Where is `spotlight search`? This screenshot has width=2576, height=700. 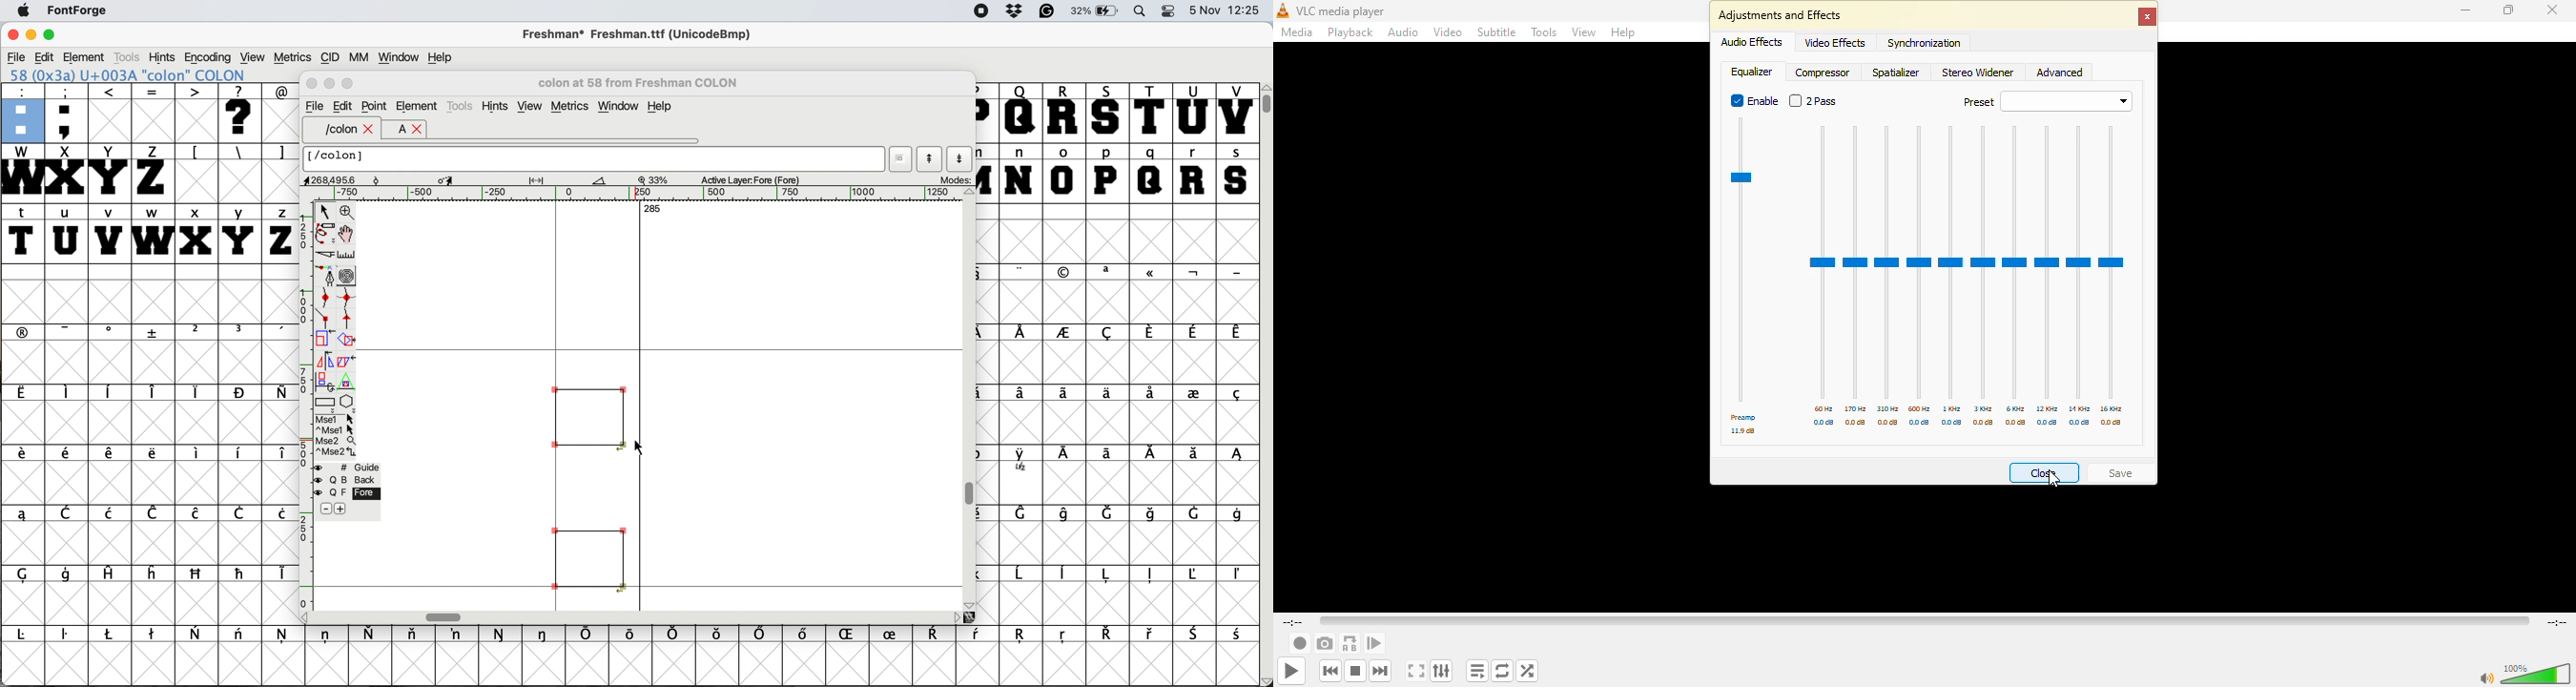 spotlight search is located at coordinates (1141, 12).